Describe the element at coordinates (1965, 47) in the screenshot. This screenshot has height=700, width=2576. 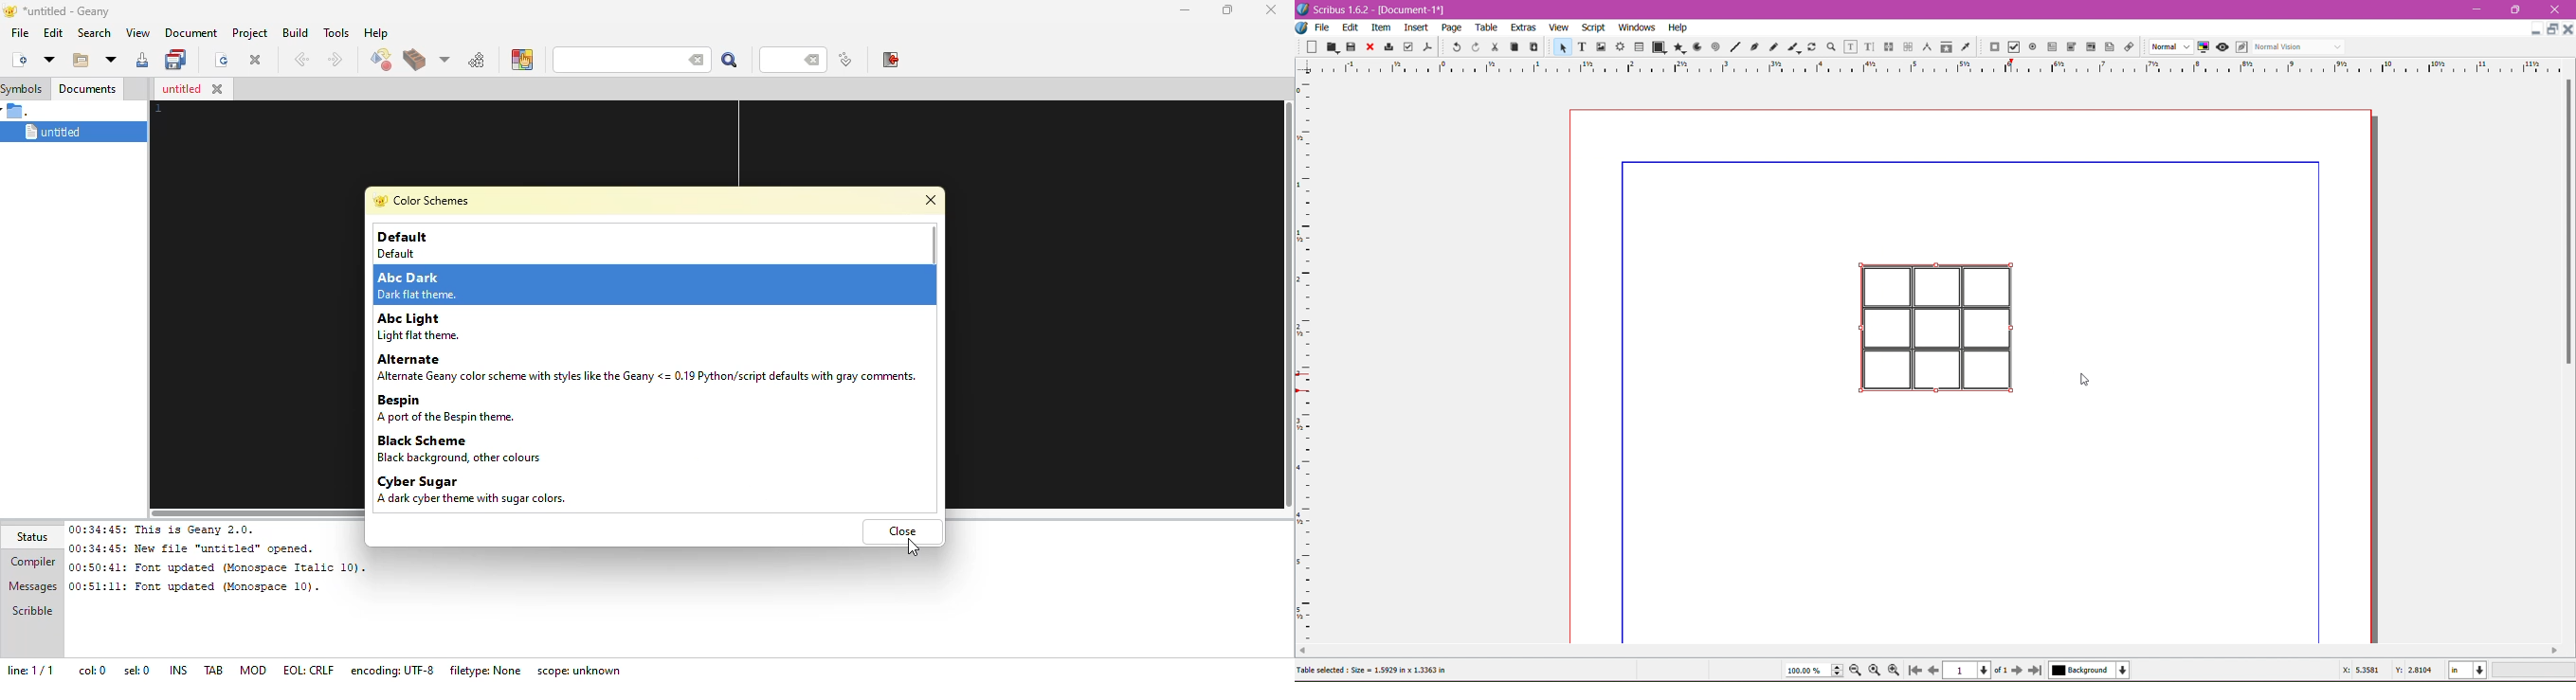
I see `Eye Dropper` at that location.